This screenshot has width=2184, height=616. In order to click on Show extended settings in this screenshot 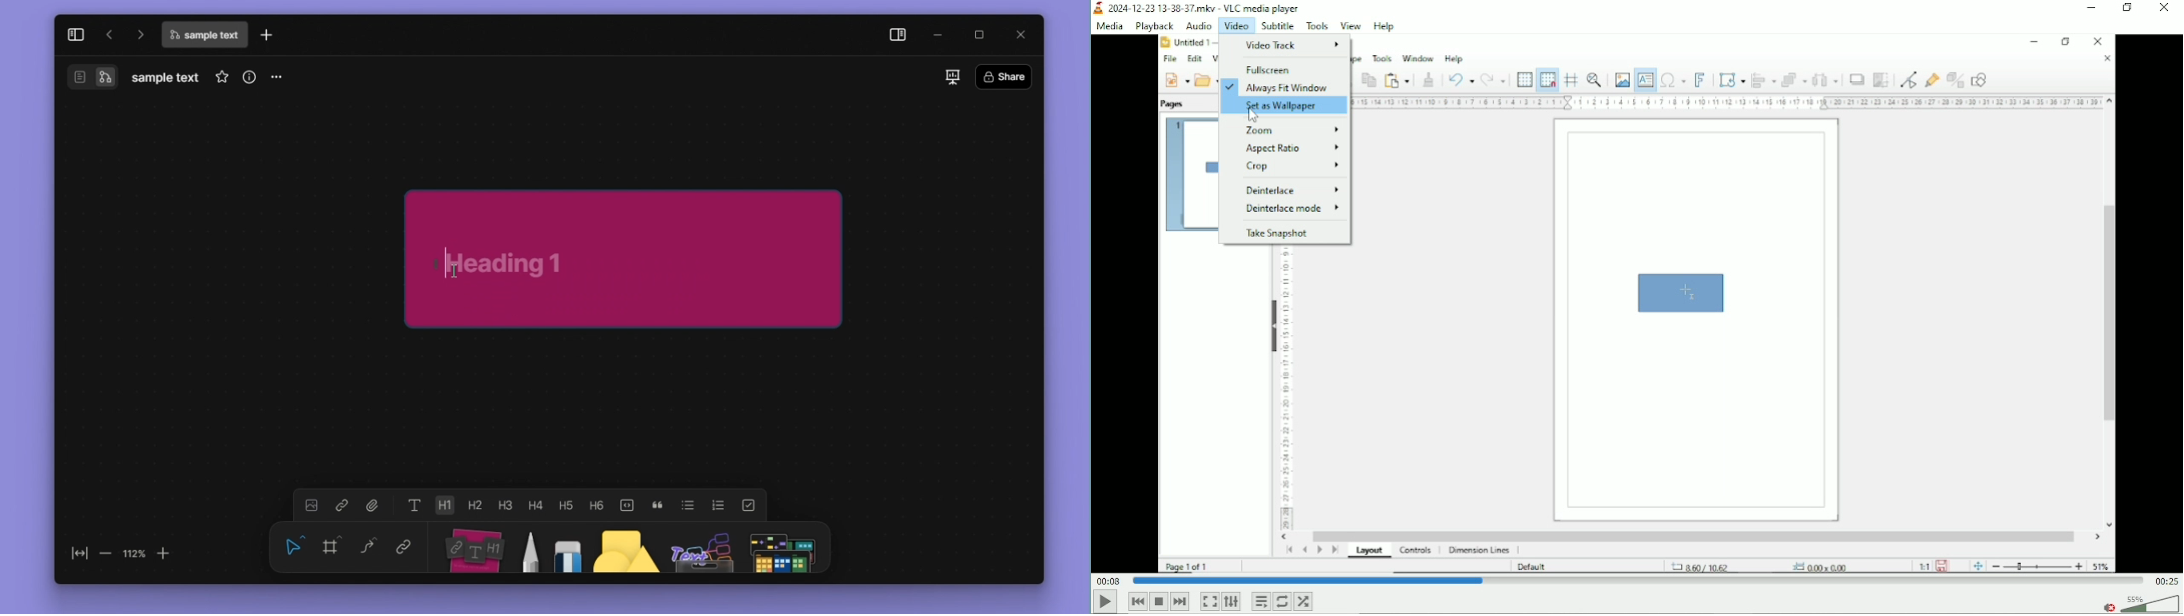, I will do `click(1231, 602)`.